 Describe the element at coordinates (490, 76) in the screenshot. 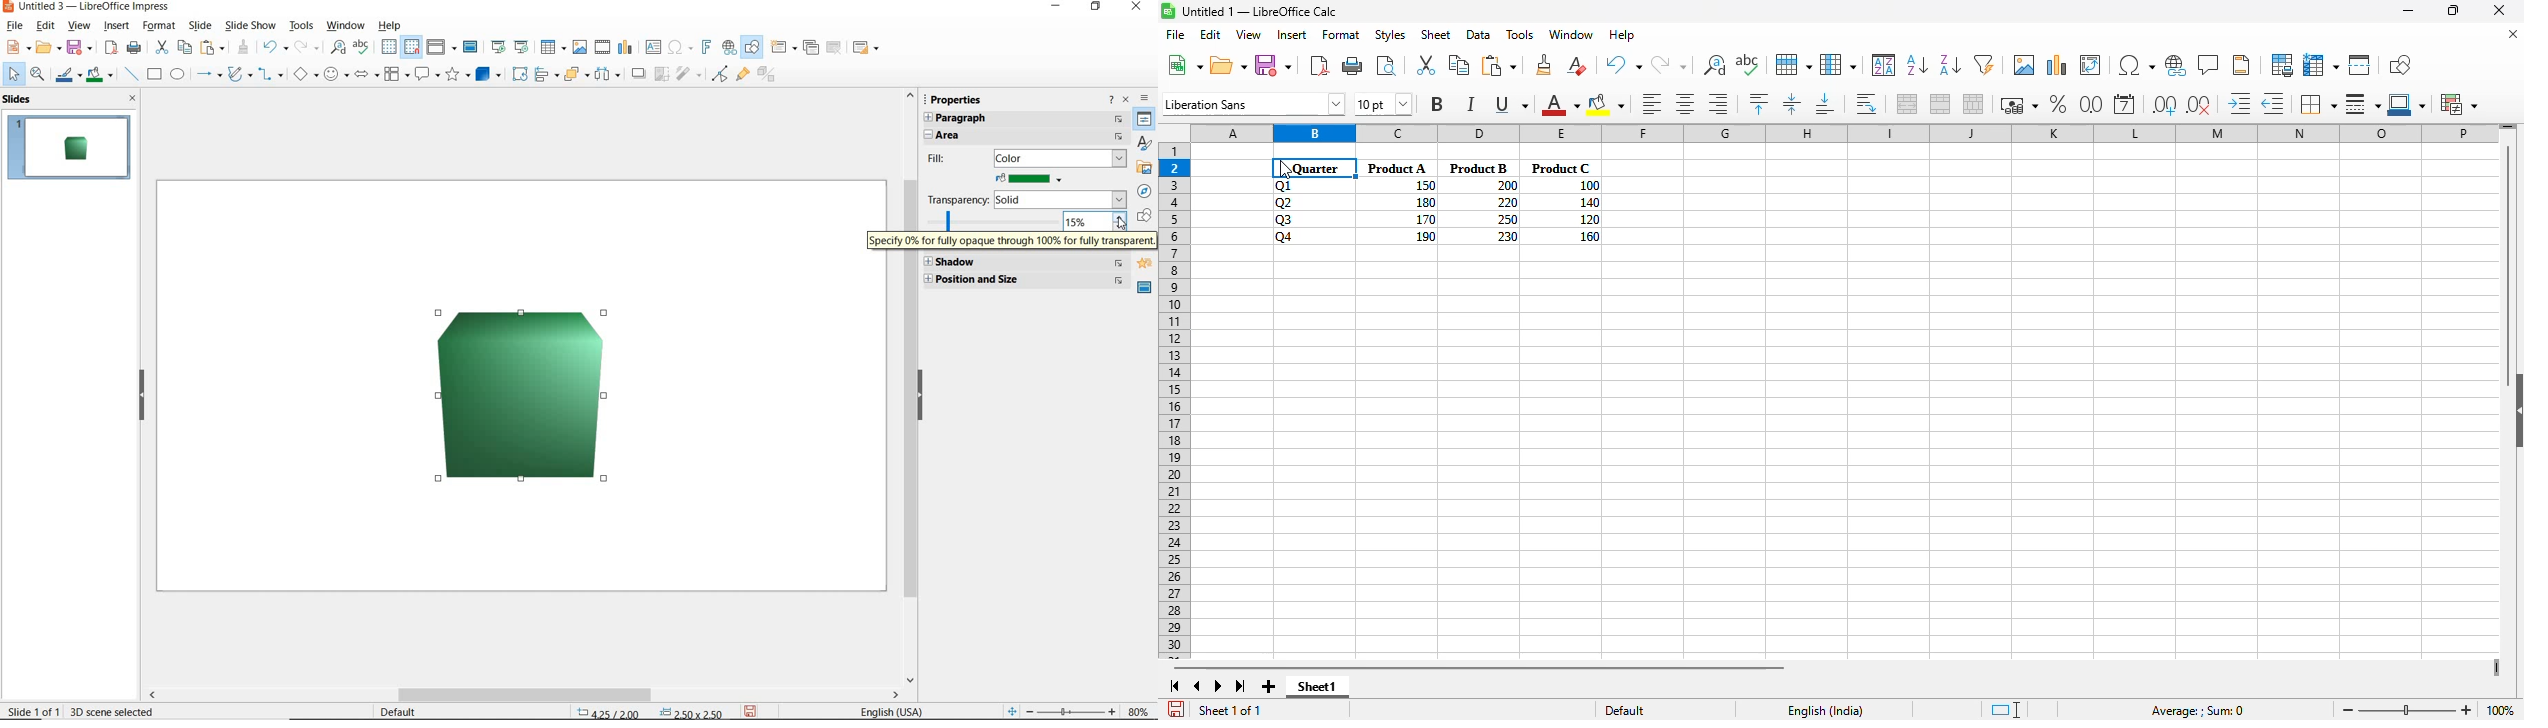

I see `3D Objects` at that location.